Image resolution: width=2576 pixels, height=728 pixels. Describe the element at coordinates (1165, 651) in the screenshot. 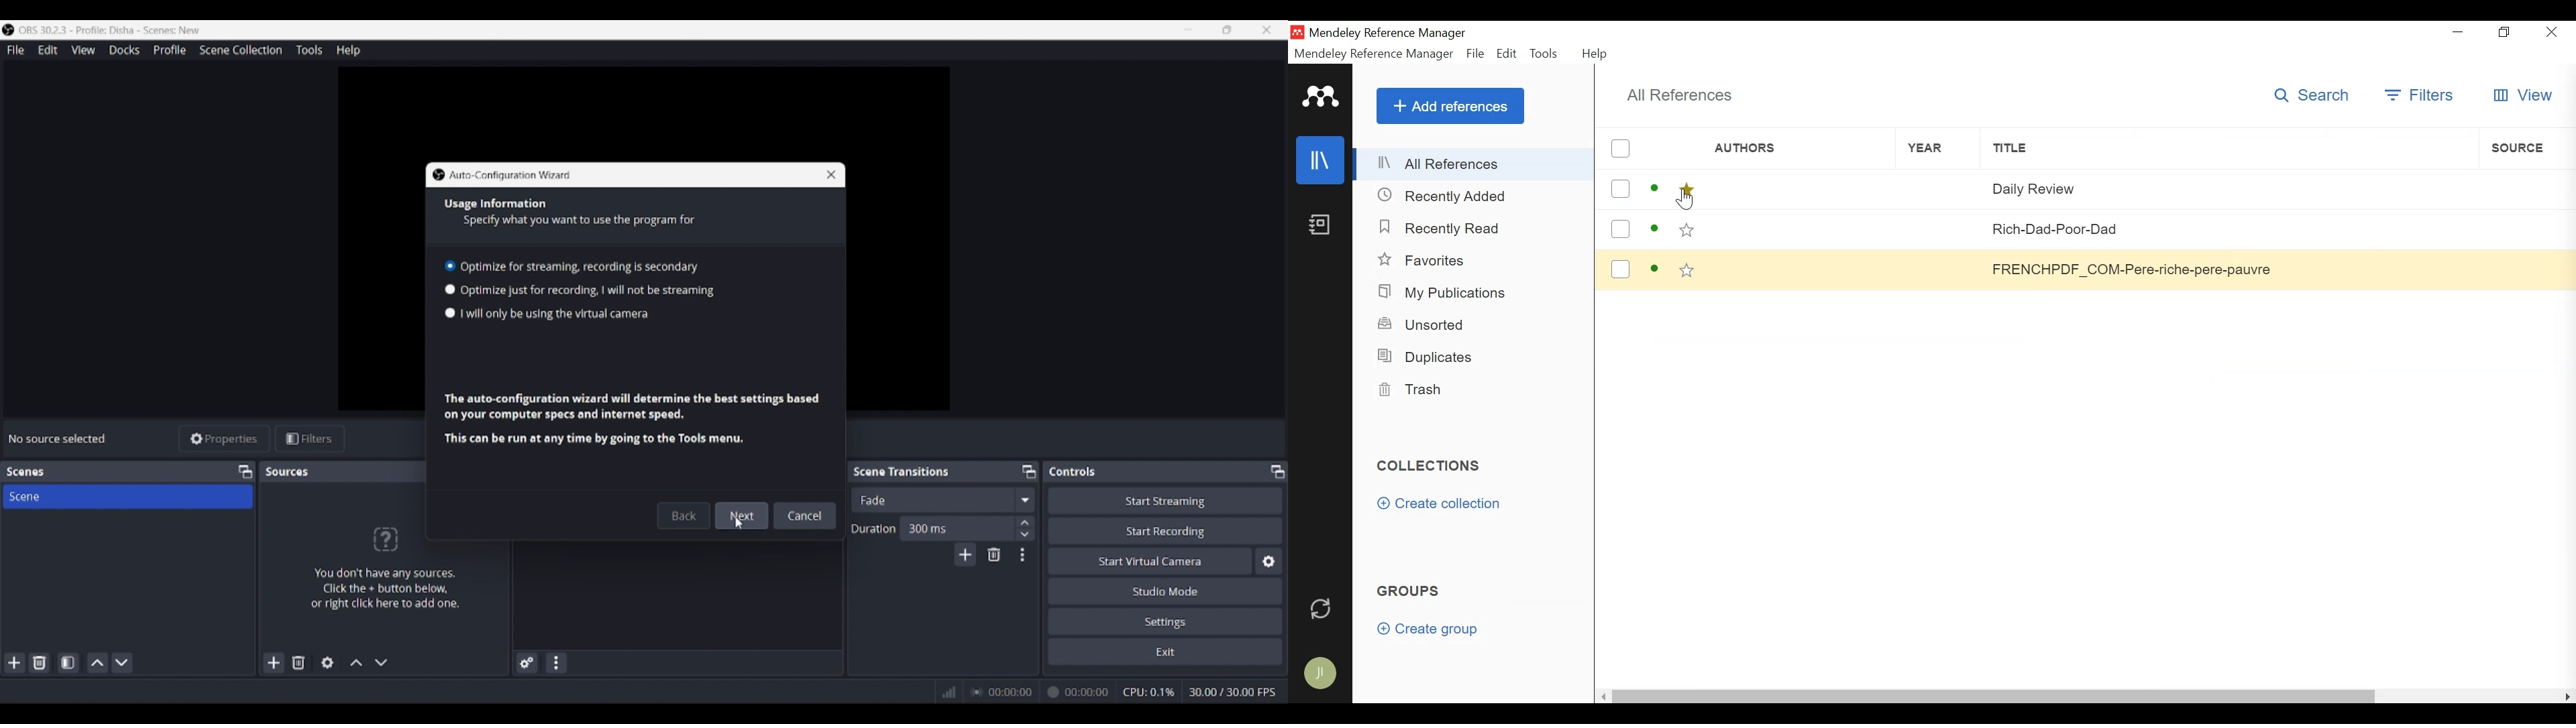

I see `Exit` at that location.